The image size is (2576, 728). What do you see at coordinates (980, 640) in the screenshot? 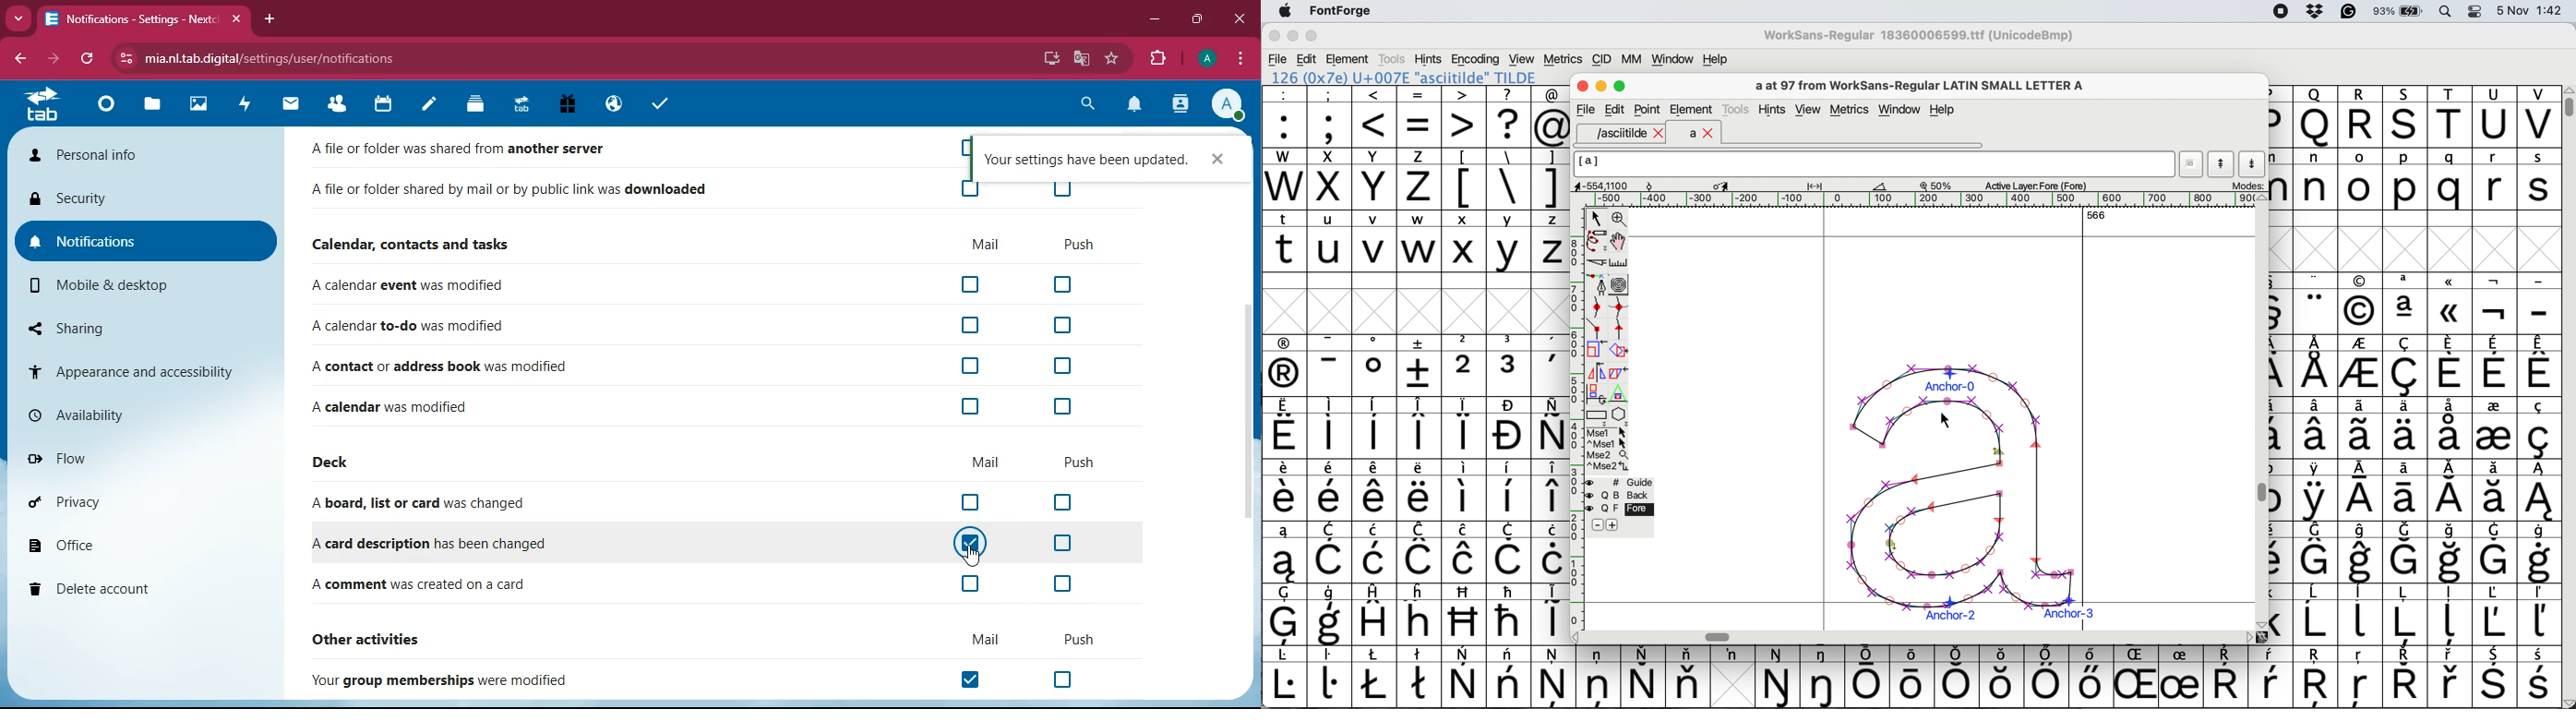
I see `mail` at bounding box center [980, 640].